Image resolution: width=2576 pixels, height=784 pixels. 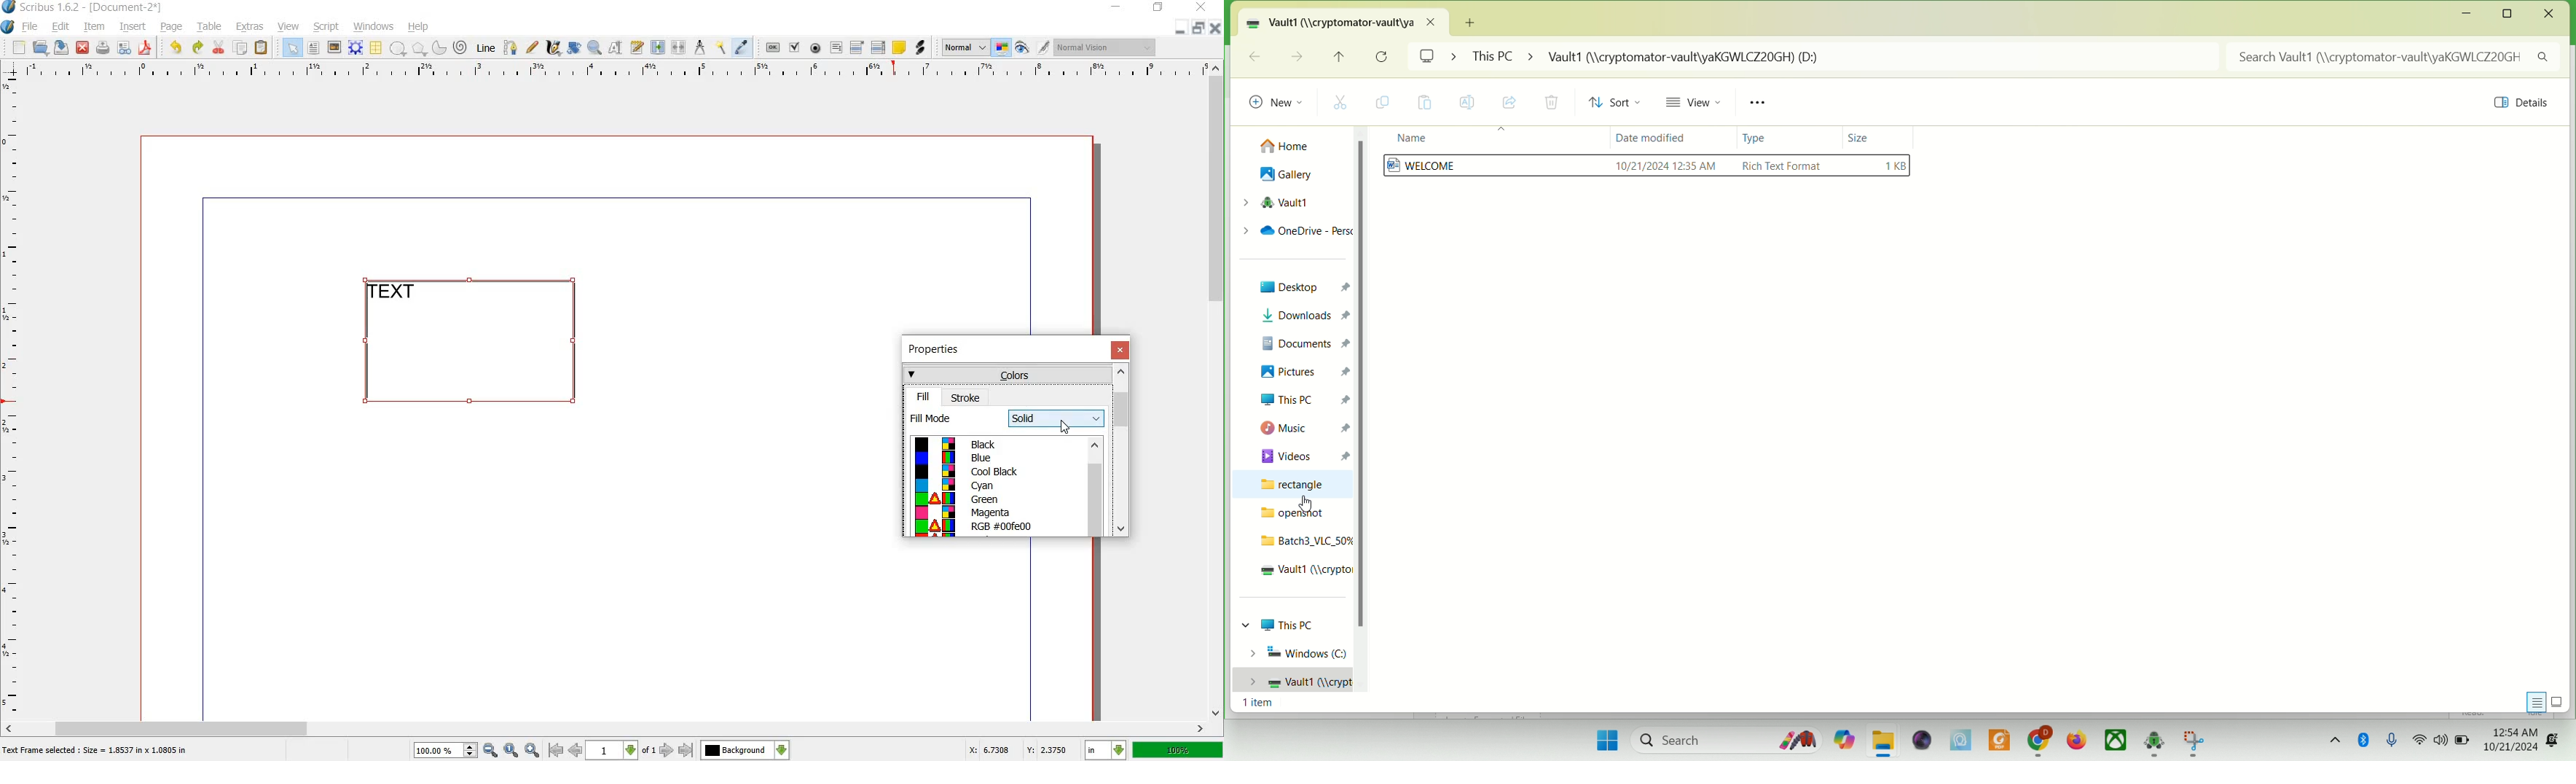 I want to click on insert, so click(x=133, y=28).